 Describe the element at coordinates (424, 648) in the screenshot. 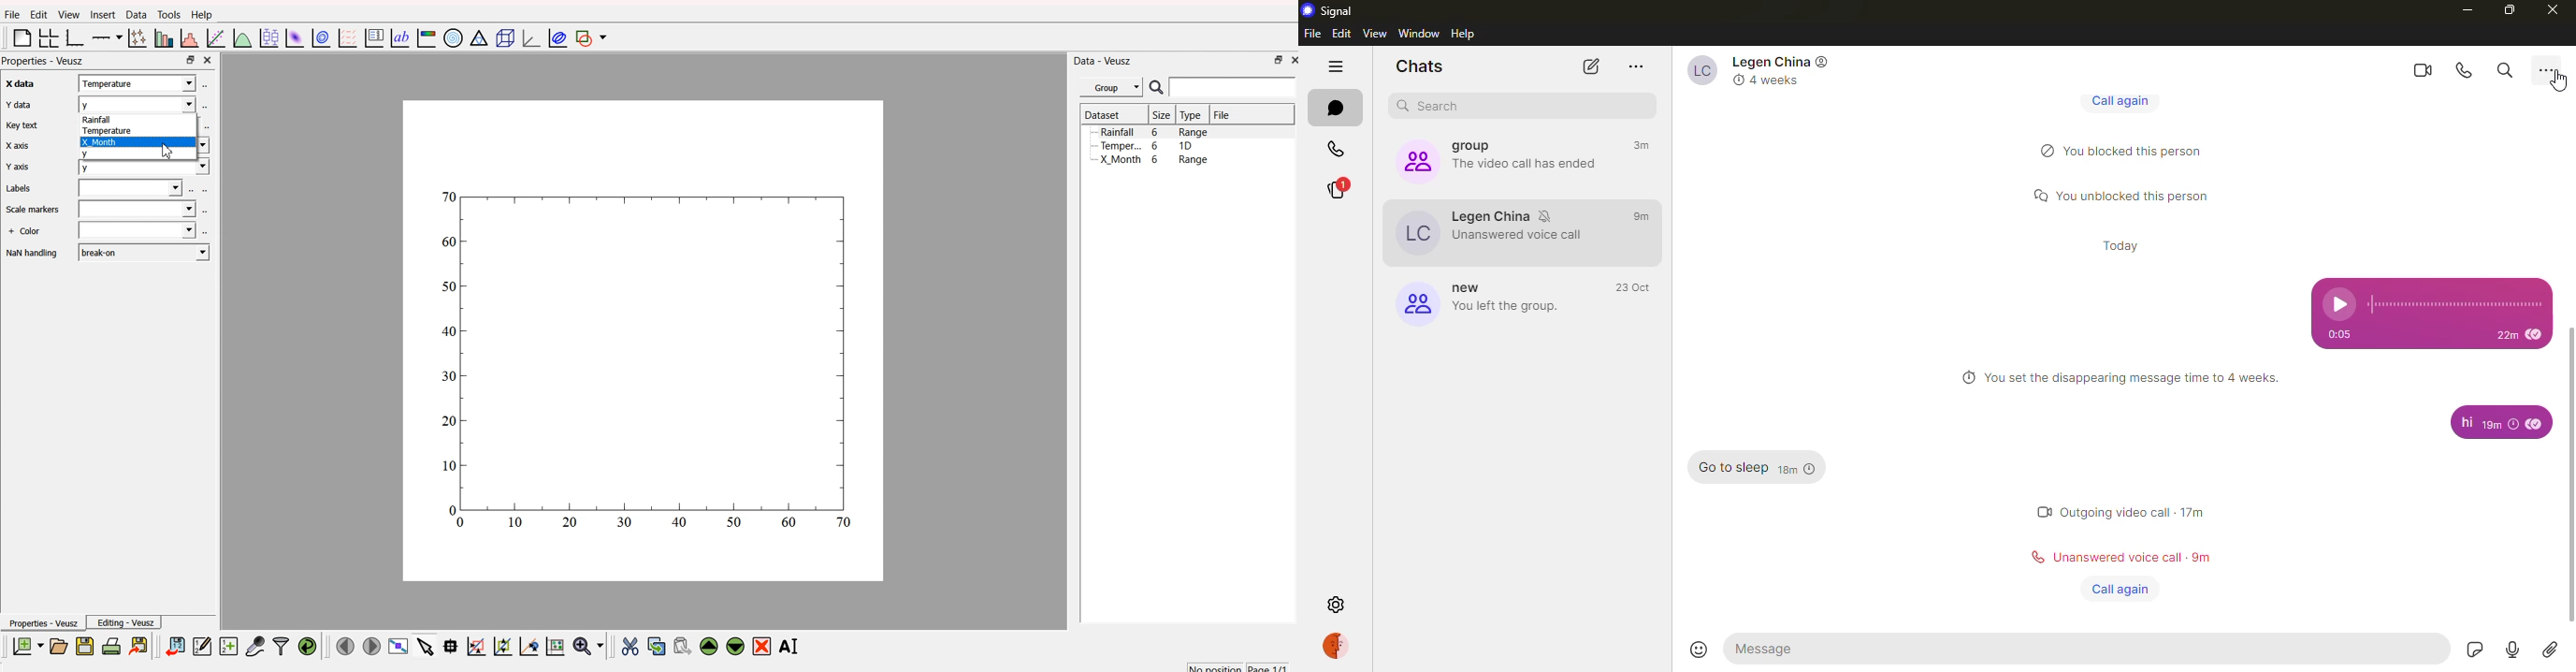

I see `select items from graph` at that location.